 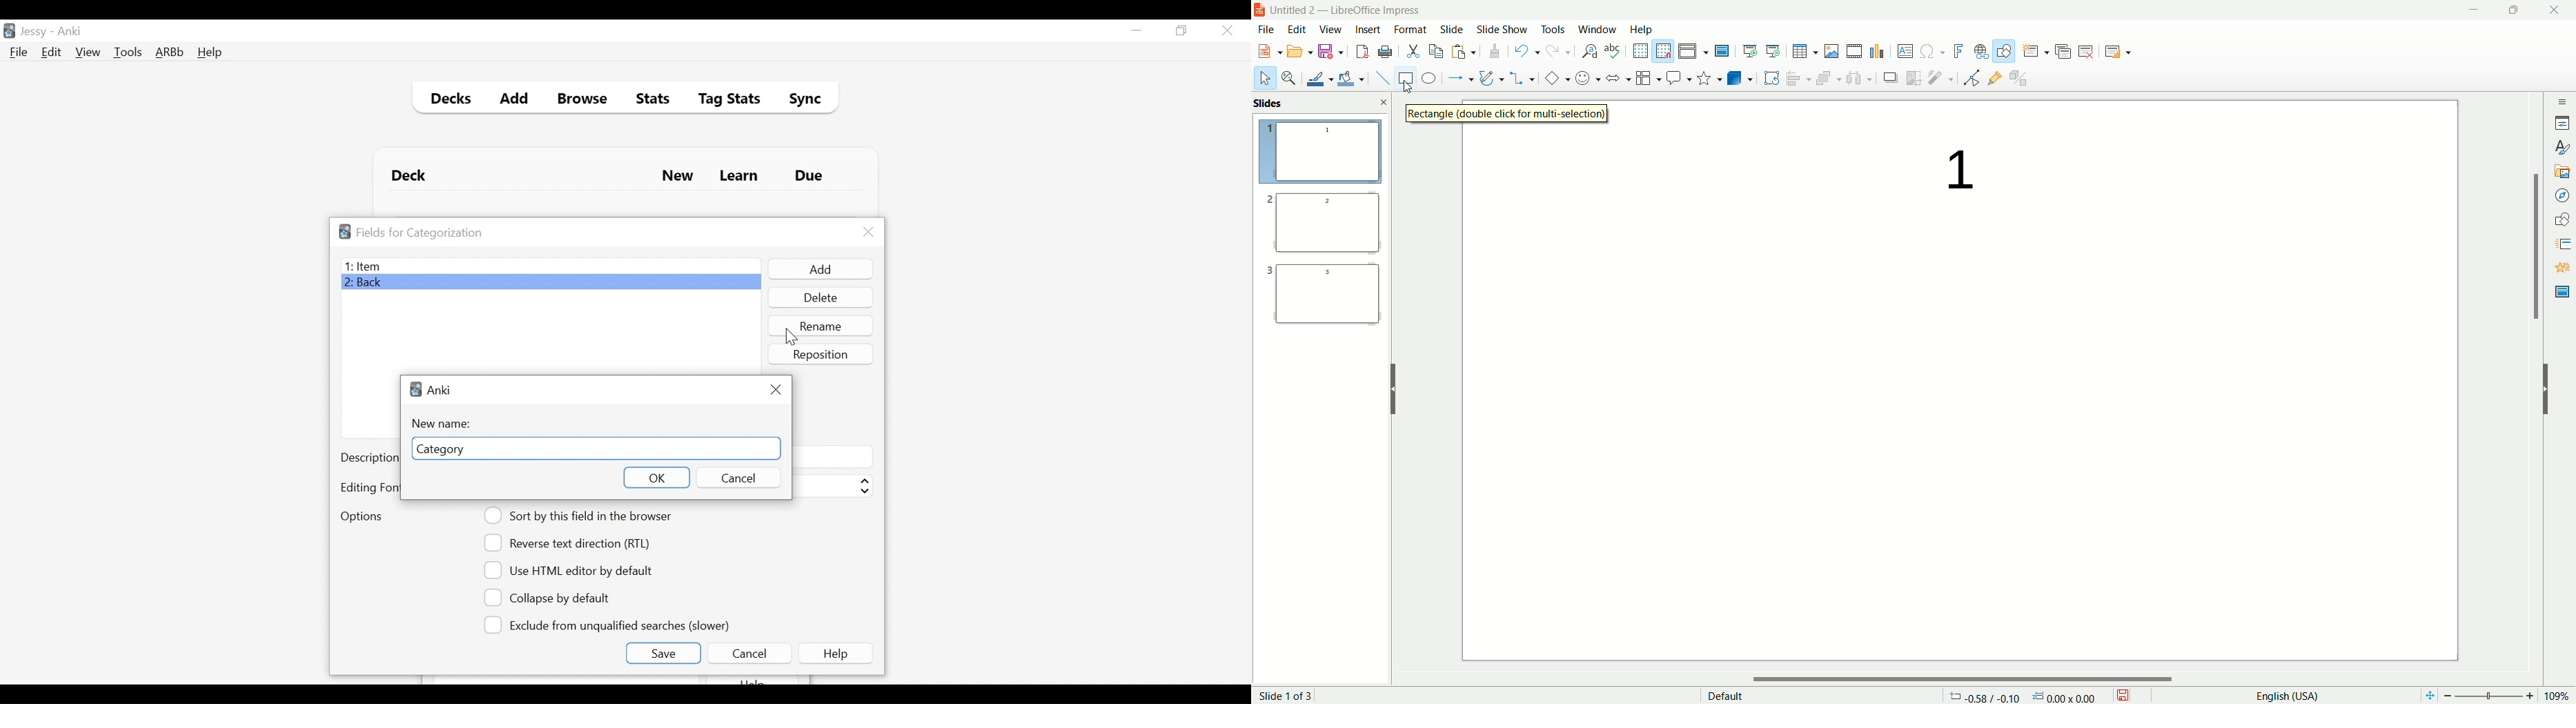 What do you see at coordinates (128, 51) in the screenshot?
I see `Tools` at bounding box center [128, 51].